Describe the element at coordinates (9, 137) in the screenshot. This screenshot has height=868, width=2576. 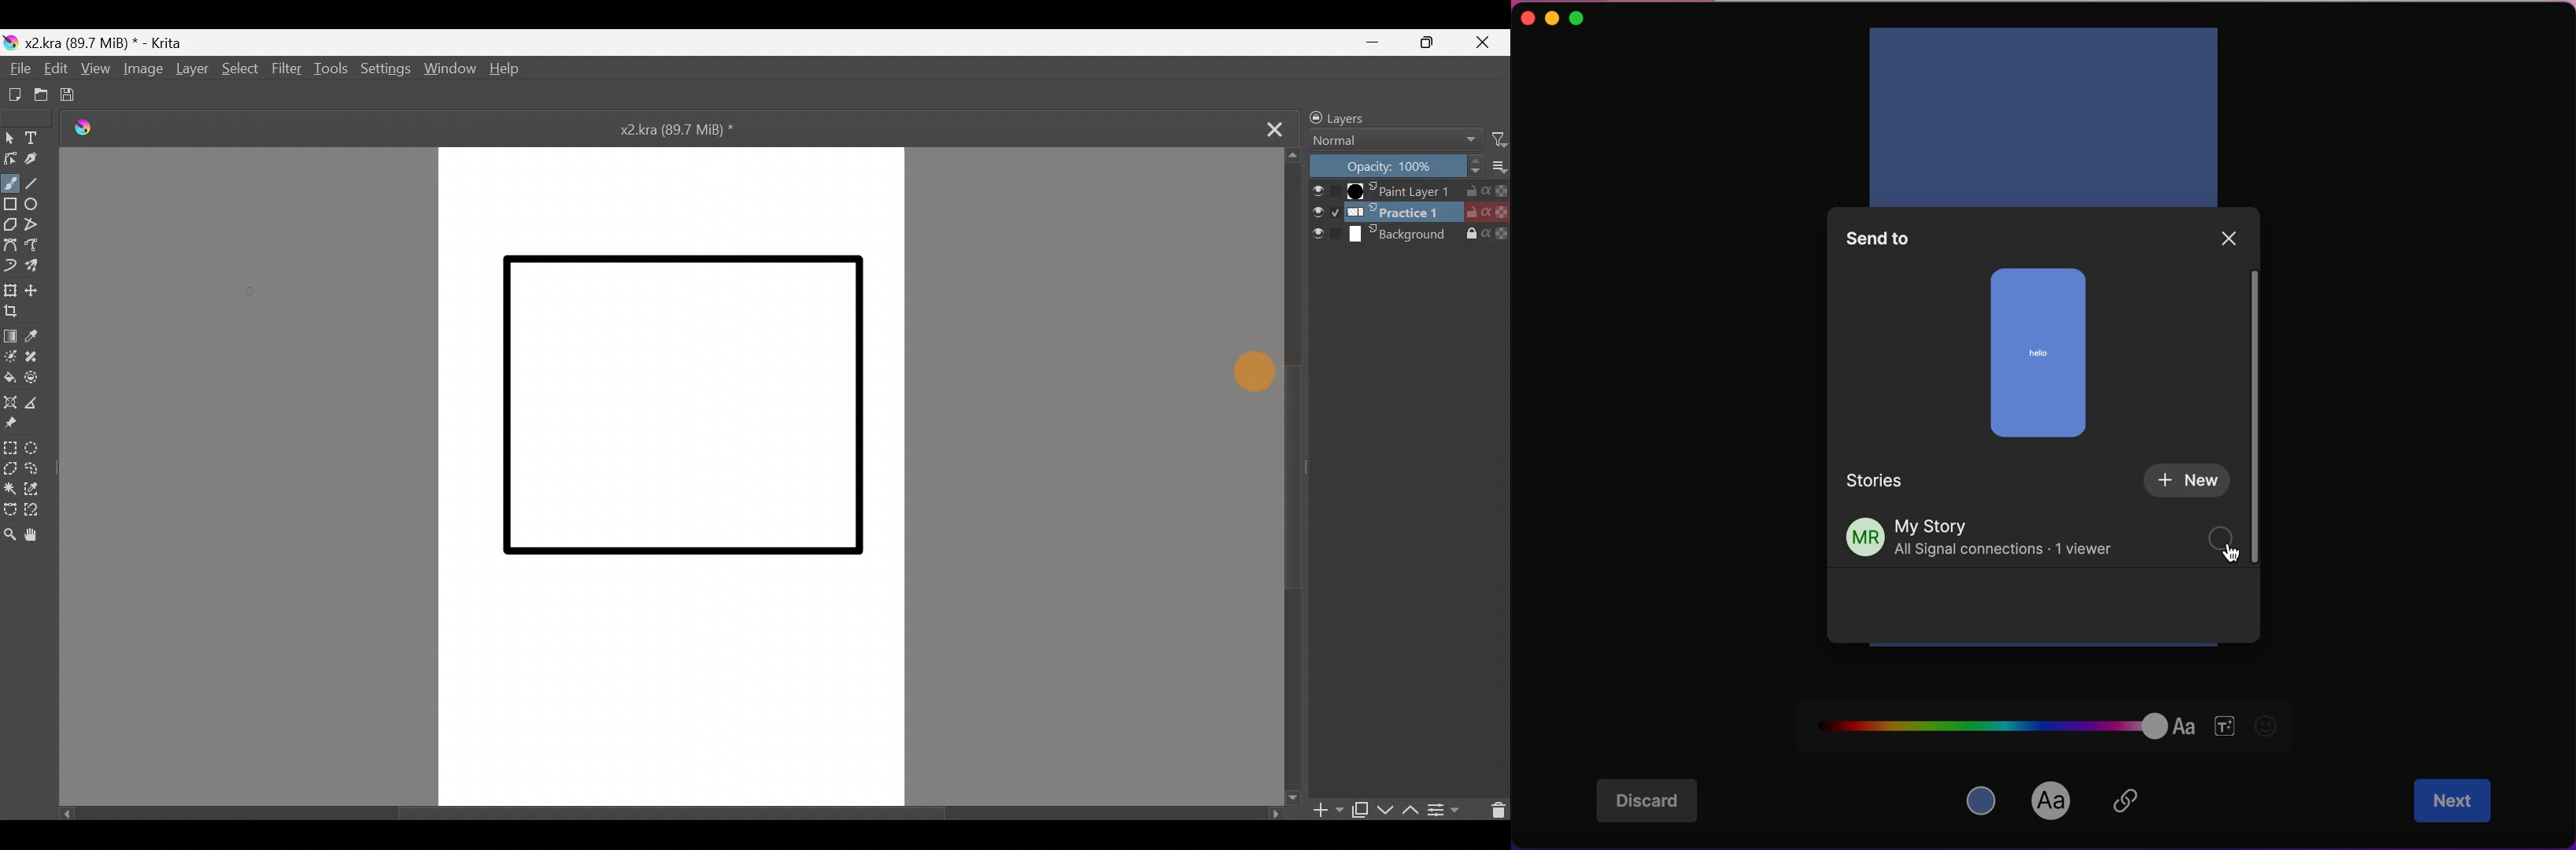
I see `Select shapes tool` at that location.